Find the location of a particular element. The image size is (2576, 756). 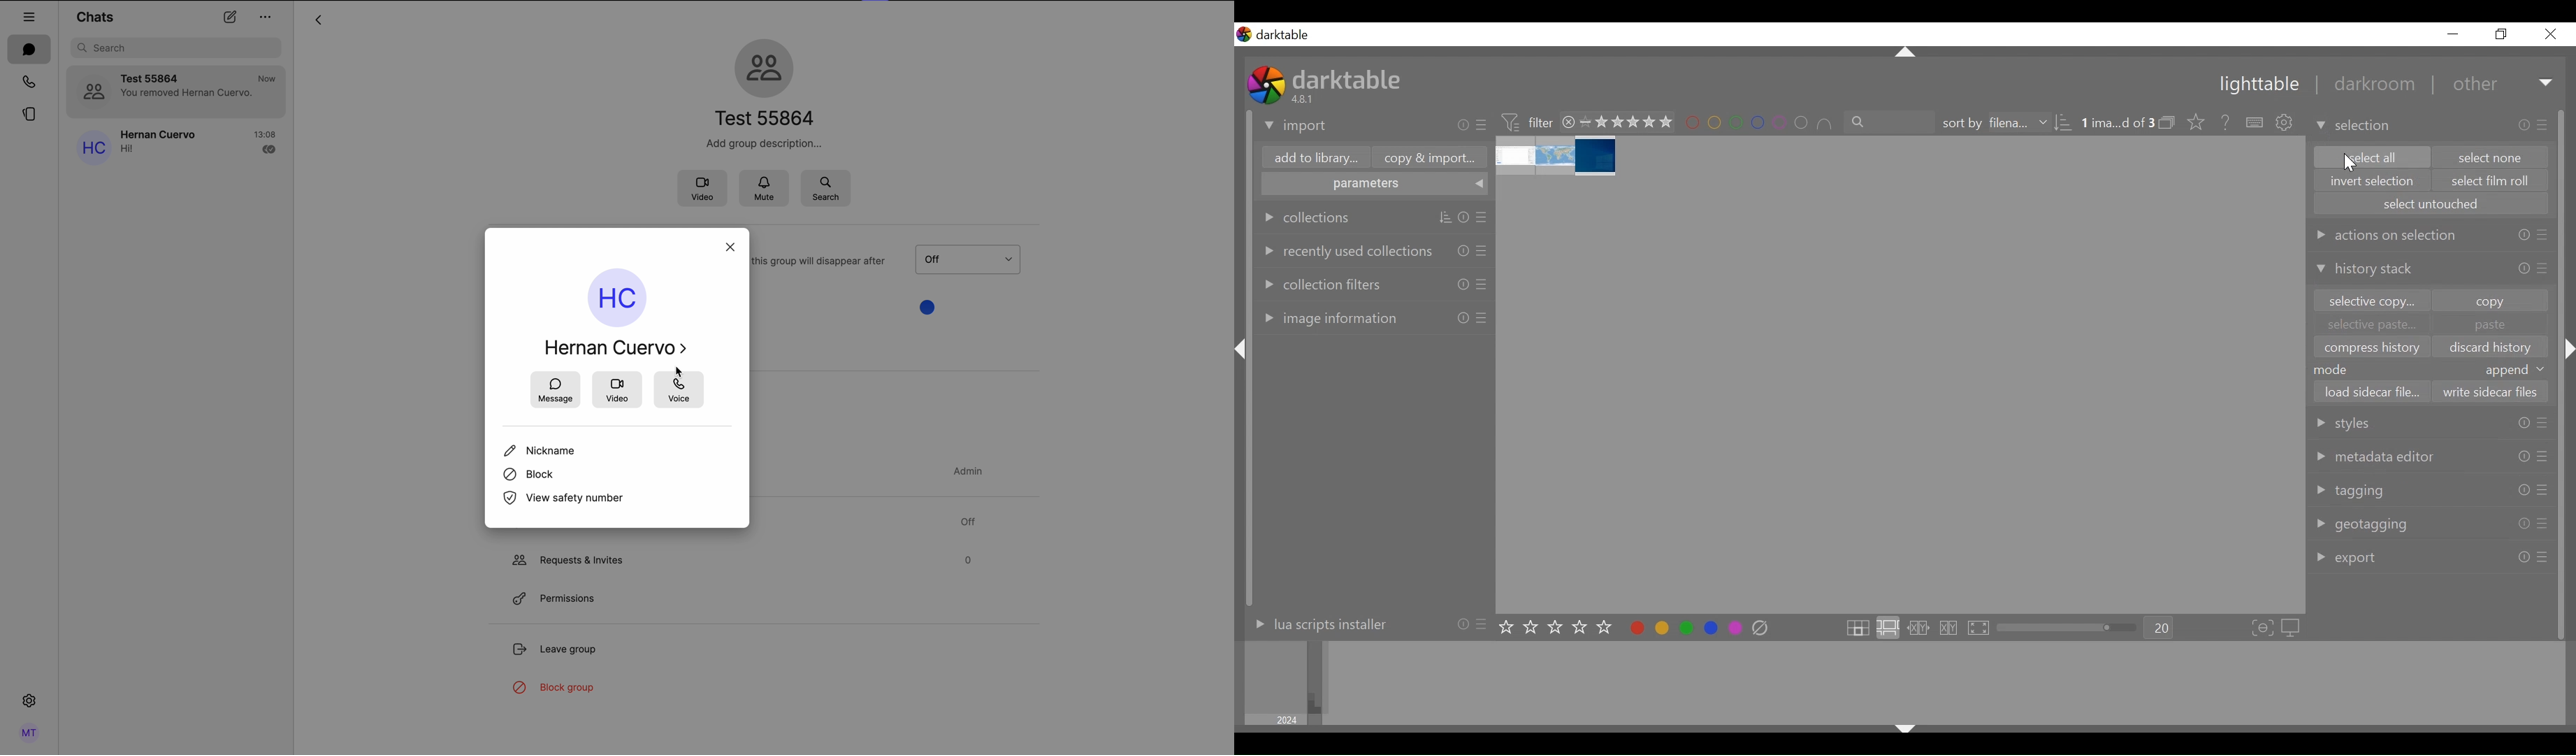

close is located at coordinates (2549, 34).